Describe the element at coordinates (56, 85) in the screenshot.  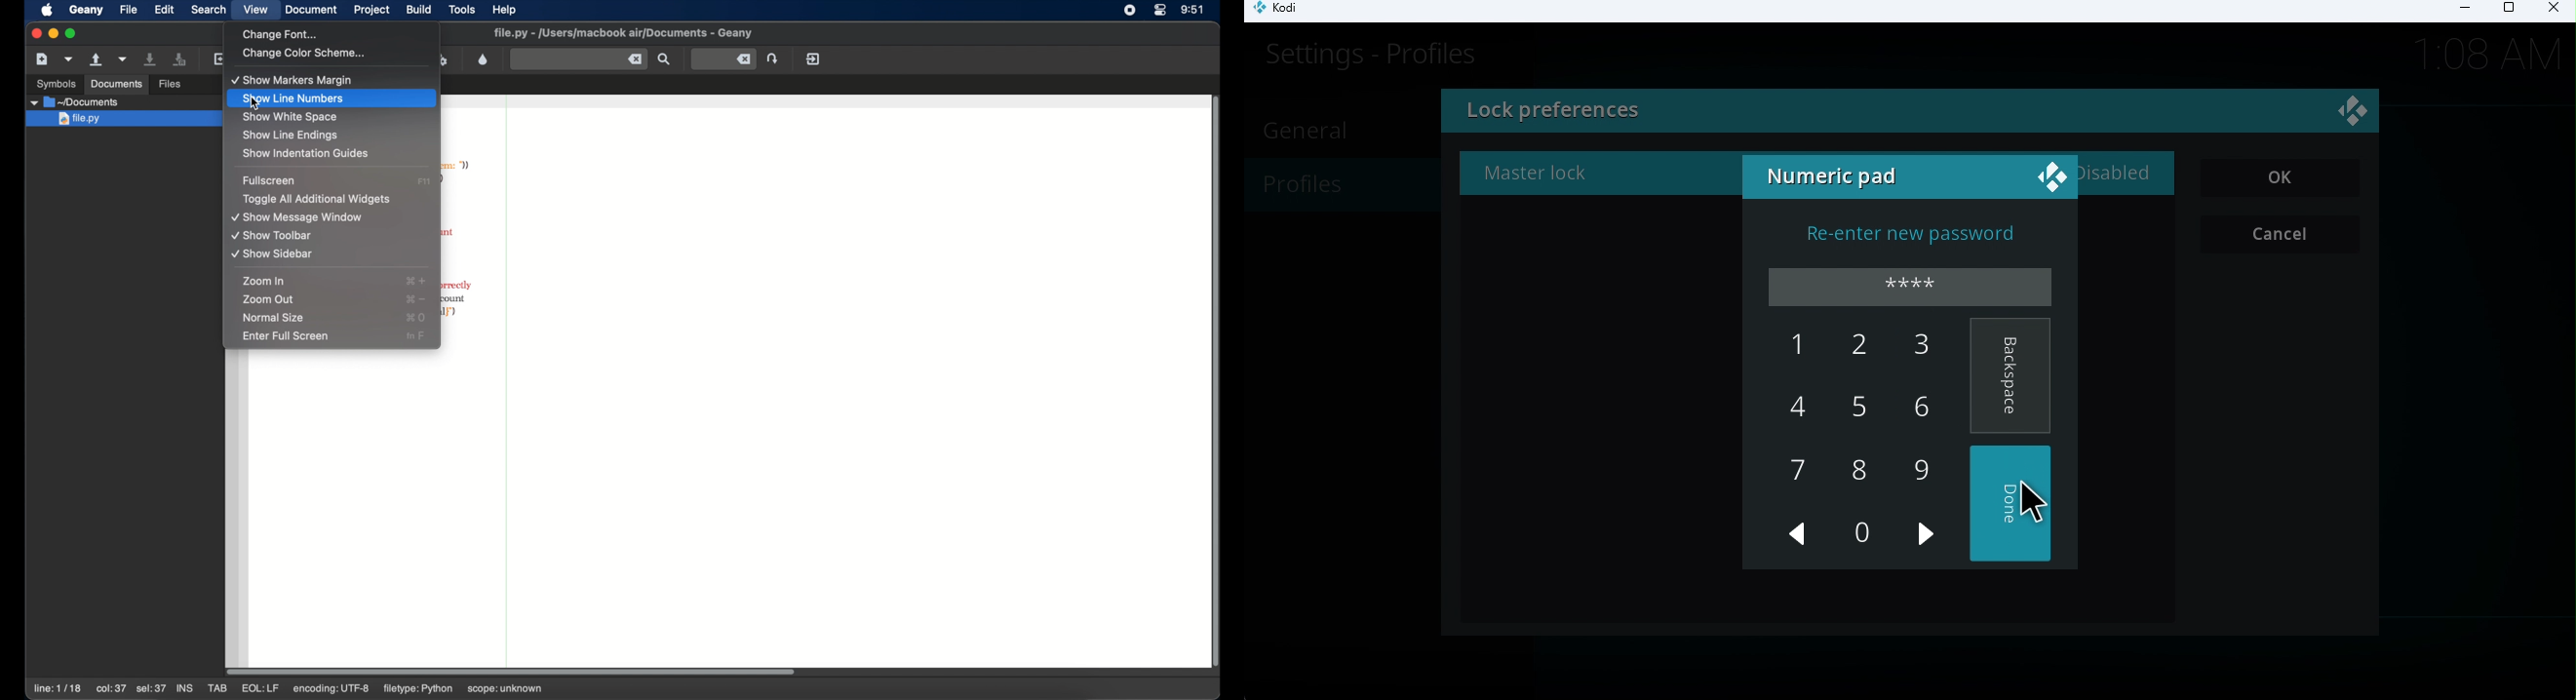
I see `symbols` at that location.